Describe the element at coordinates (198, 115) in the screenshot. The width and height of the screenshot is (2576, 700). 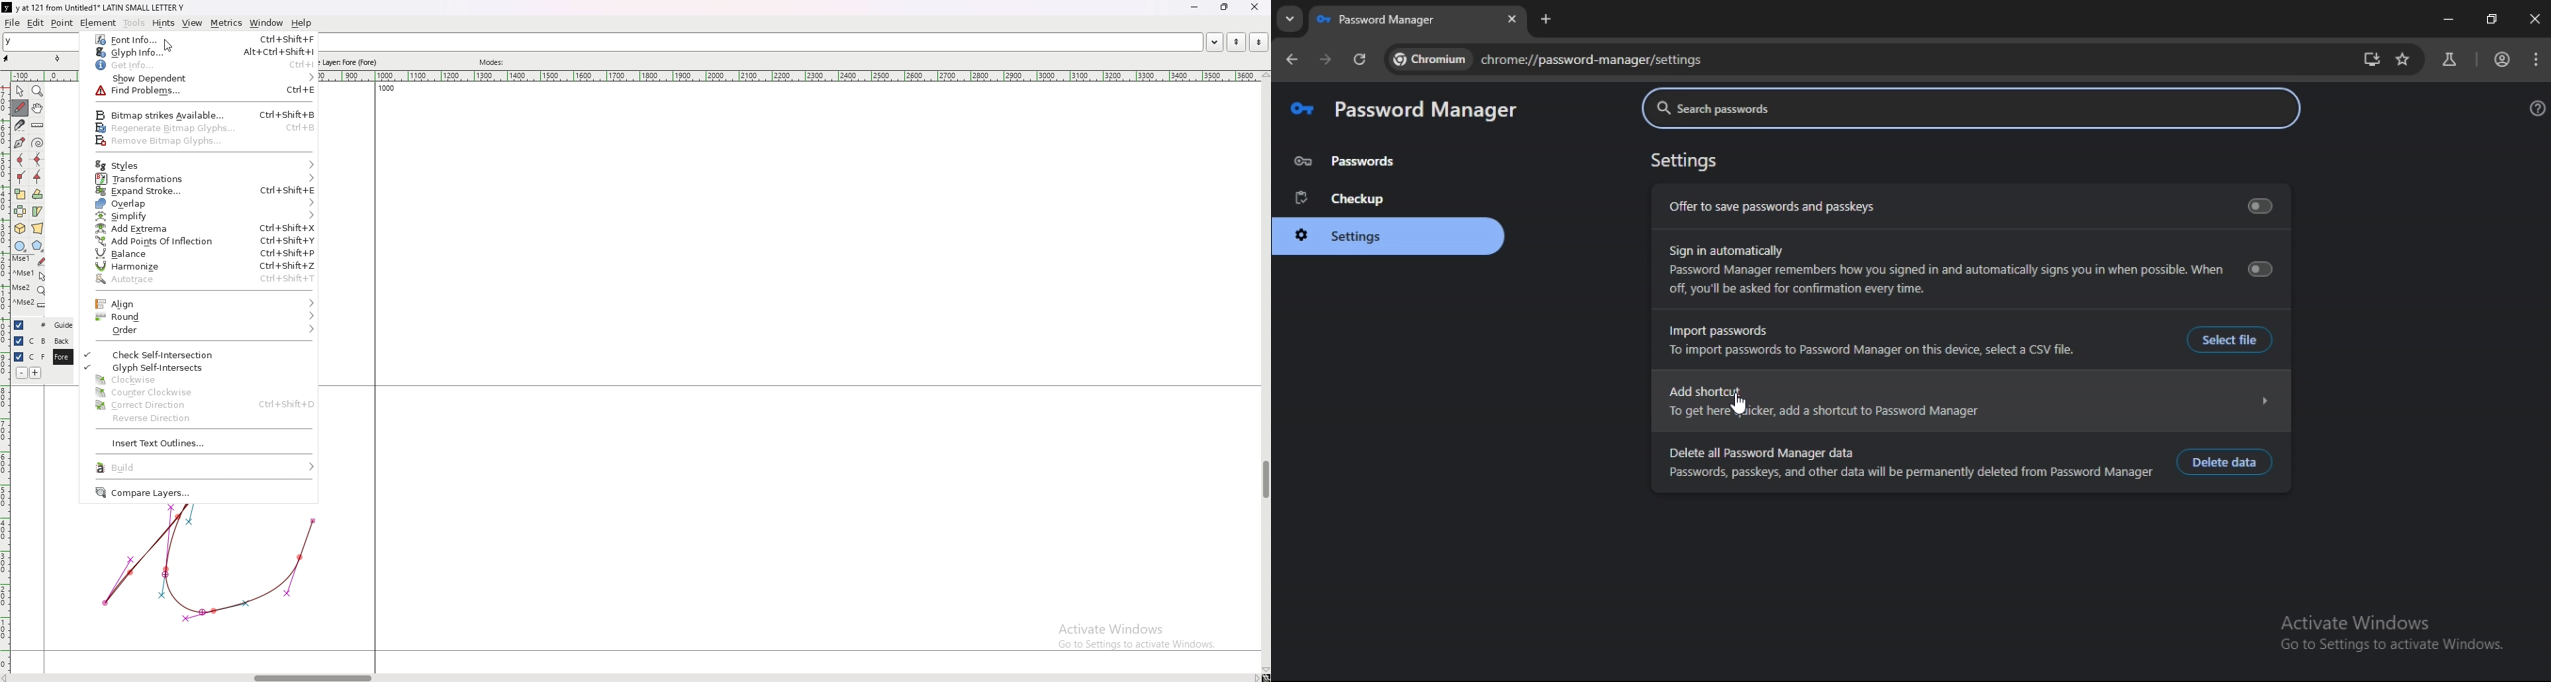
I see `bitmap strikes available` at that location.